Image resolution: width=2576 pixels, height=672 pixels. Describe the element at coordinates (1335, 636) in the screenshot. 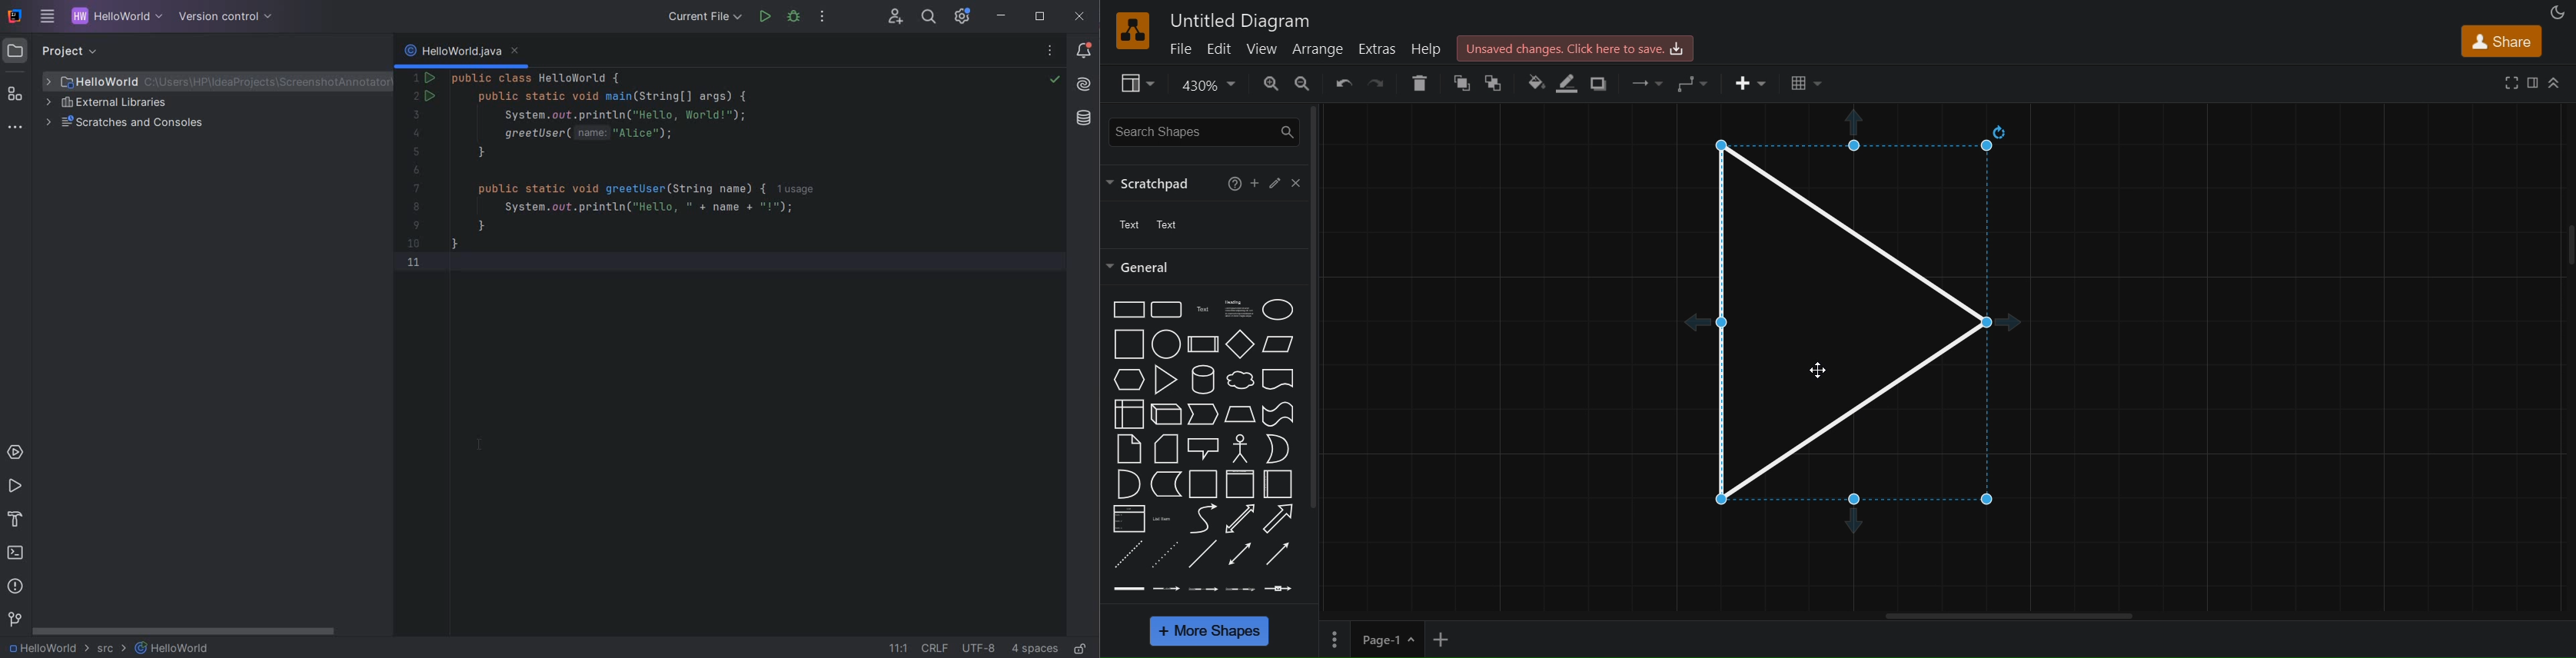

I see `Options` at that location.